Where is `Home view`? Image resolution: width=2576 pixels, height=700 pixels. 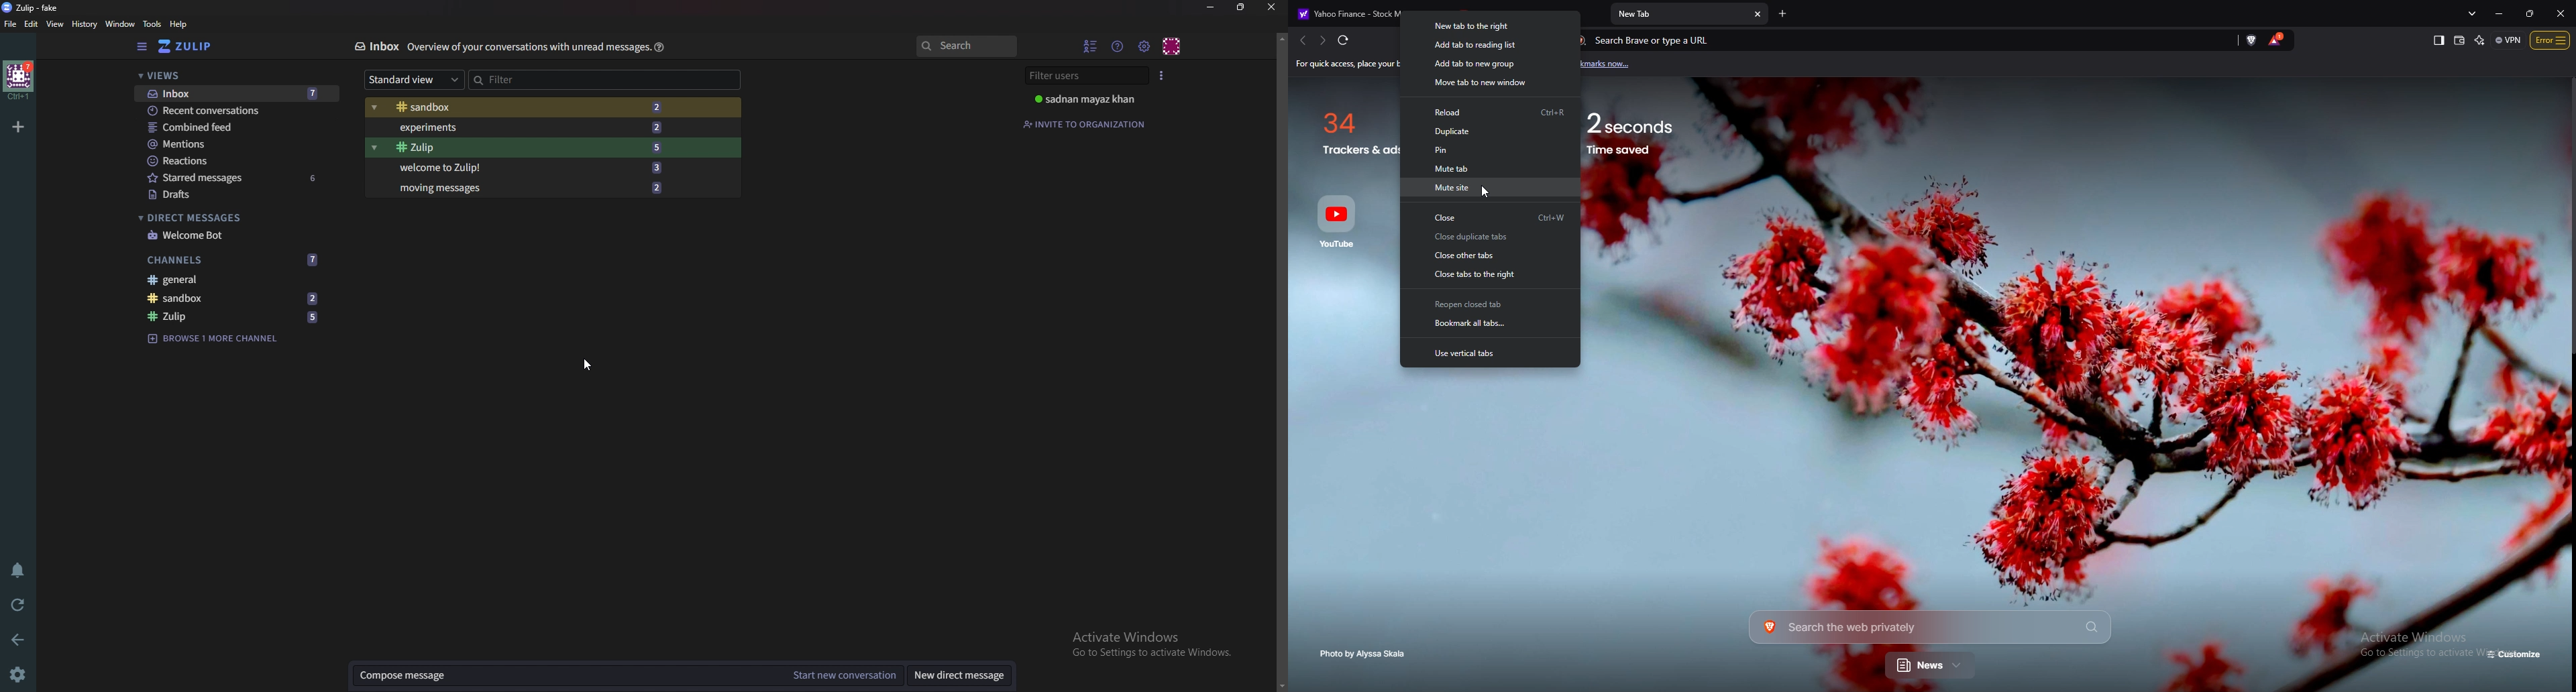
Home view is located at coordinates (195, 46).